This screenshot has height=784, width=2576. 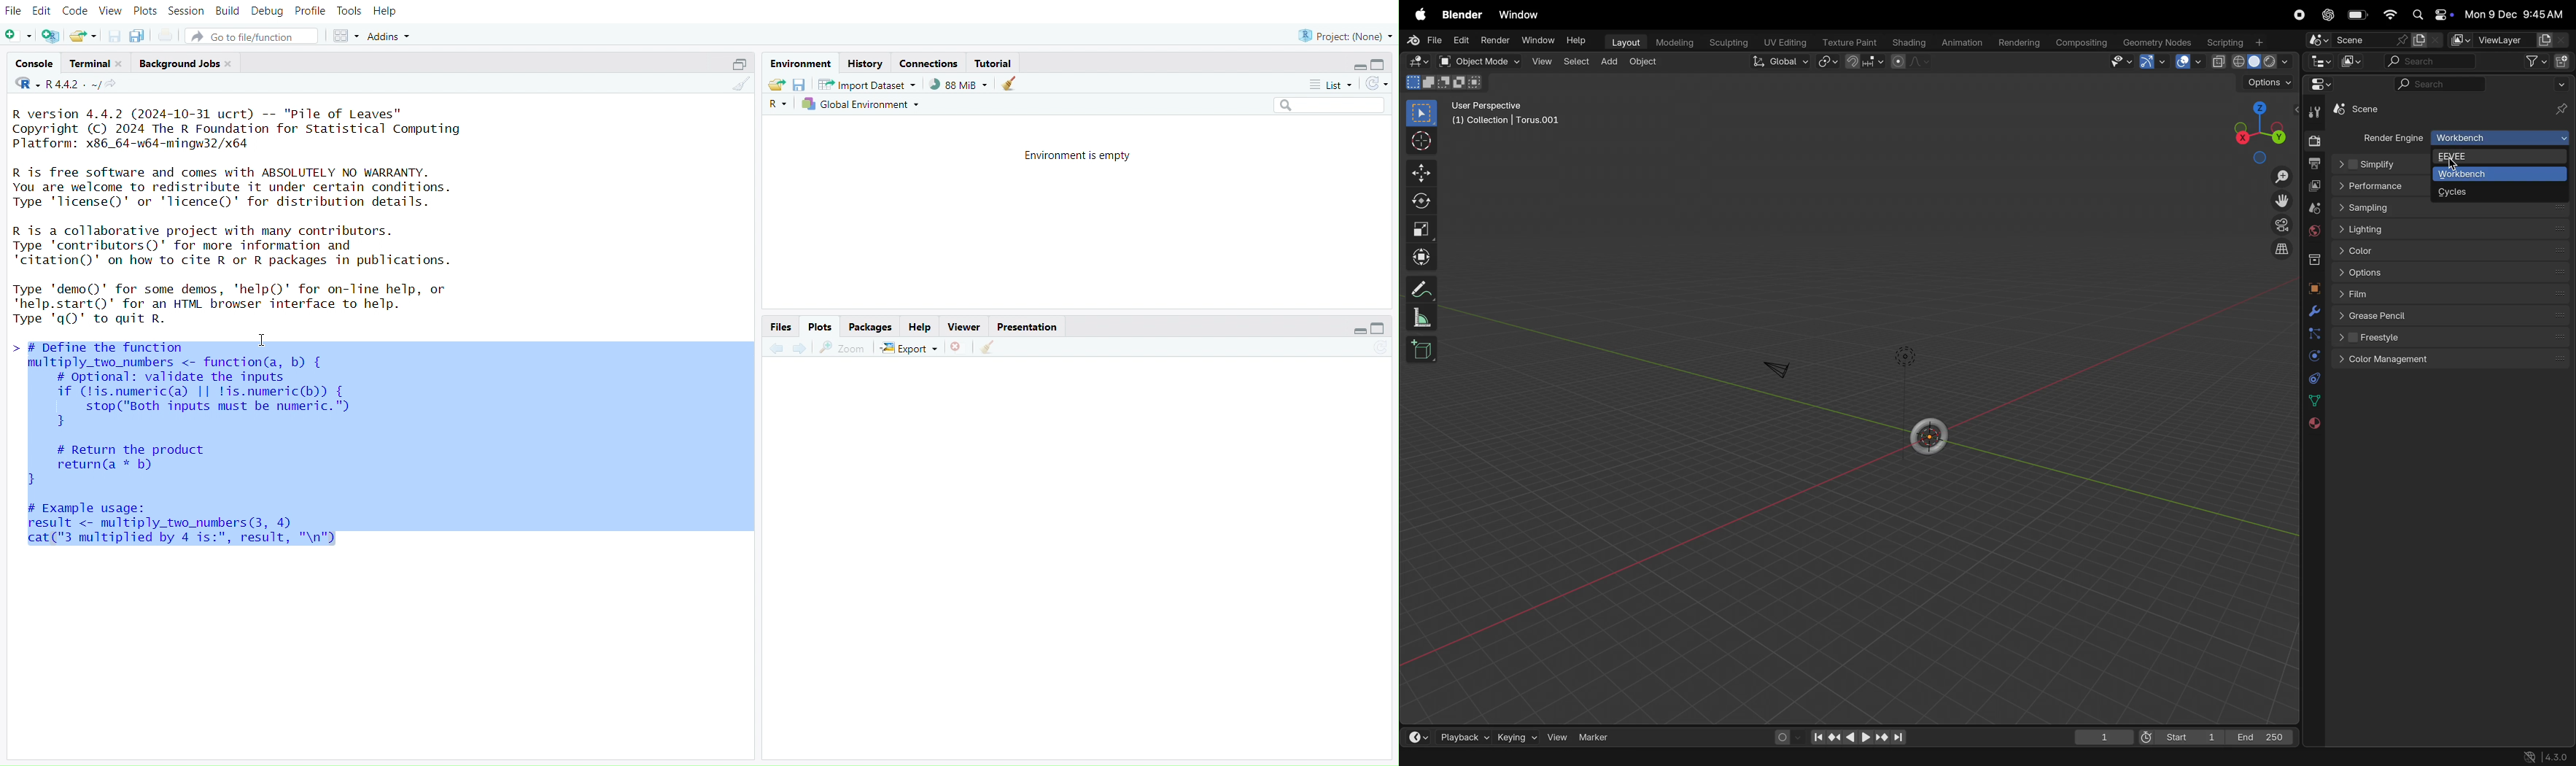 What do you see at coordinates (922, 328) in the screenshot?
I see `Help` at bounding box center [922, 328].